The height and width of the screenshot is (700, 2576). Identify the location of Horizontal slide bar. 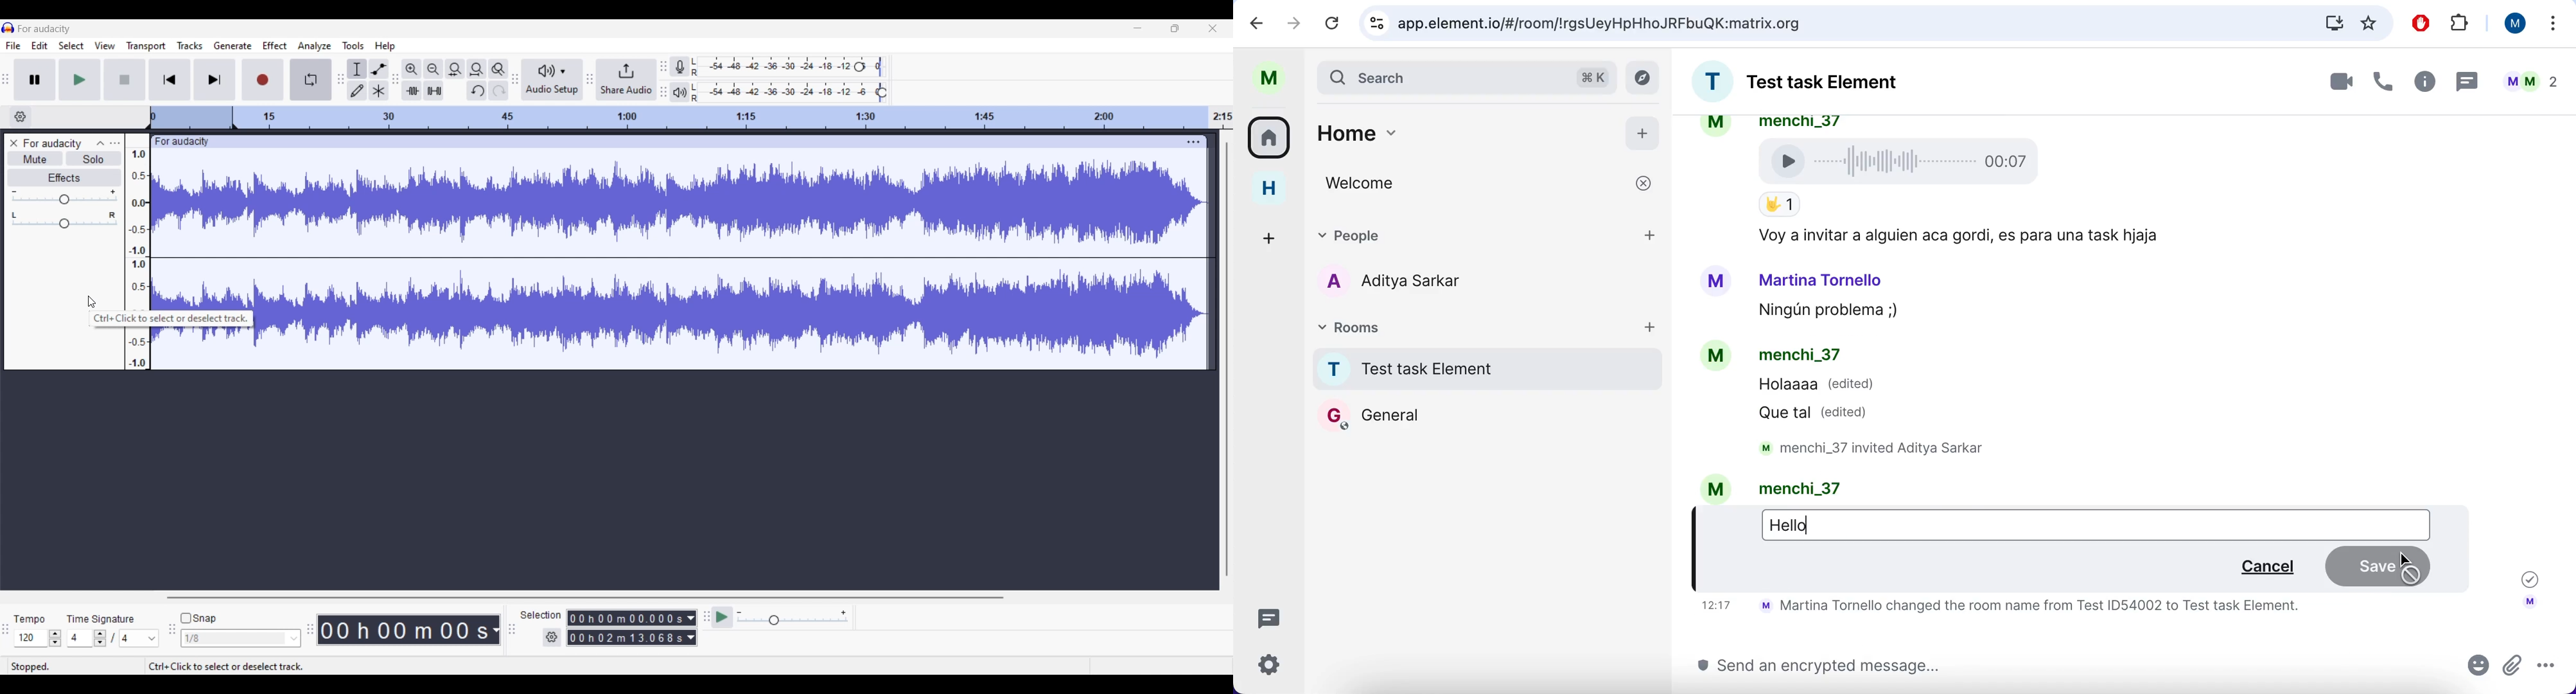
(585, 598).